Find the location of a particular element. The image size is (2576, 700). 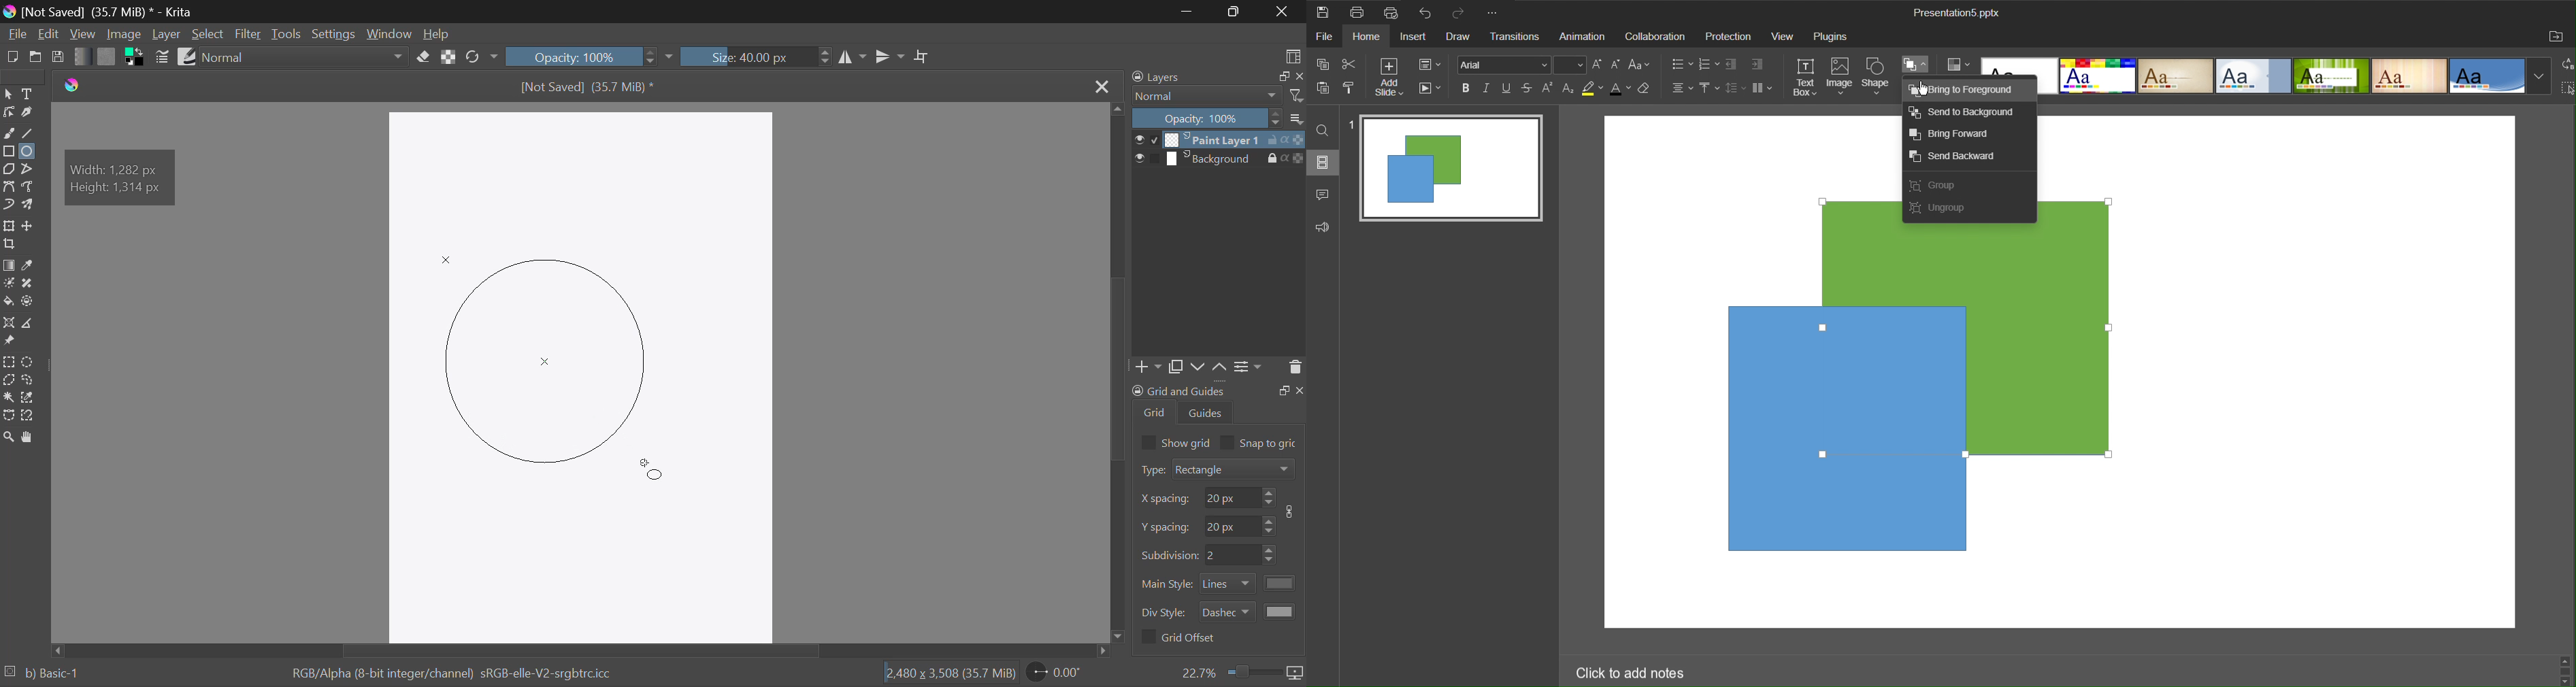

Slide 1 is located at coordinates (1446, 167).